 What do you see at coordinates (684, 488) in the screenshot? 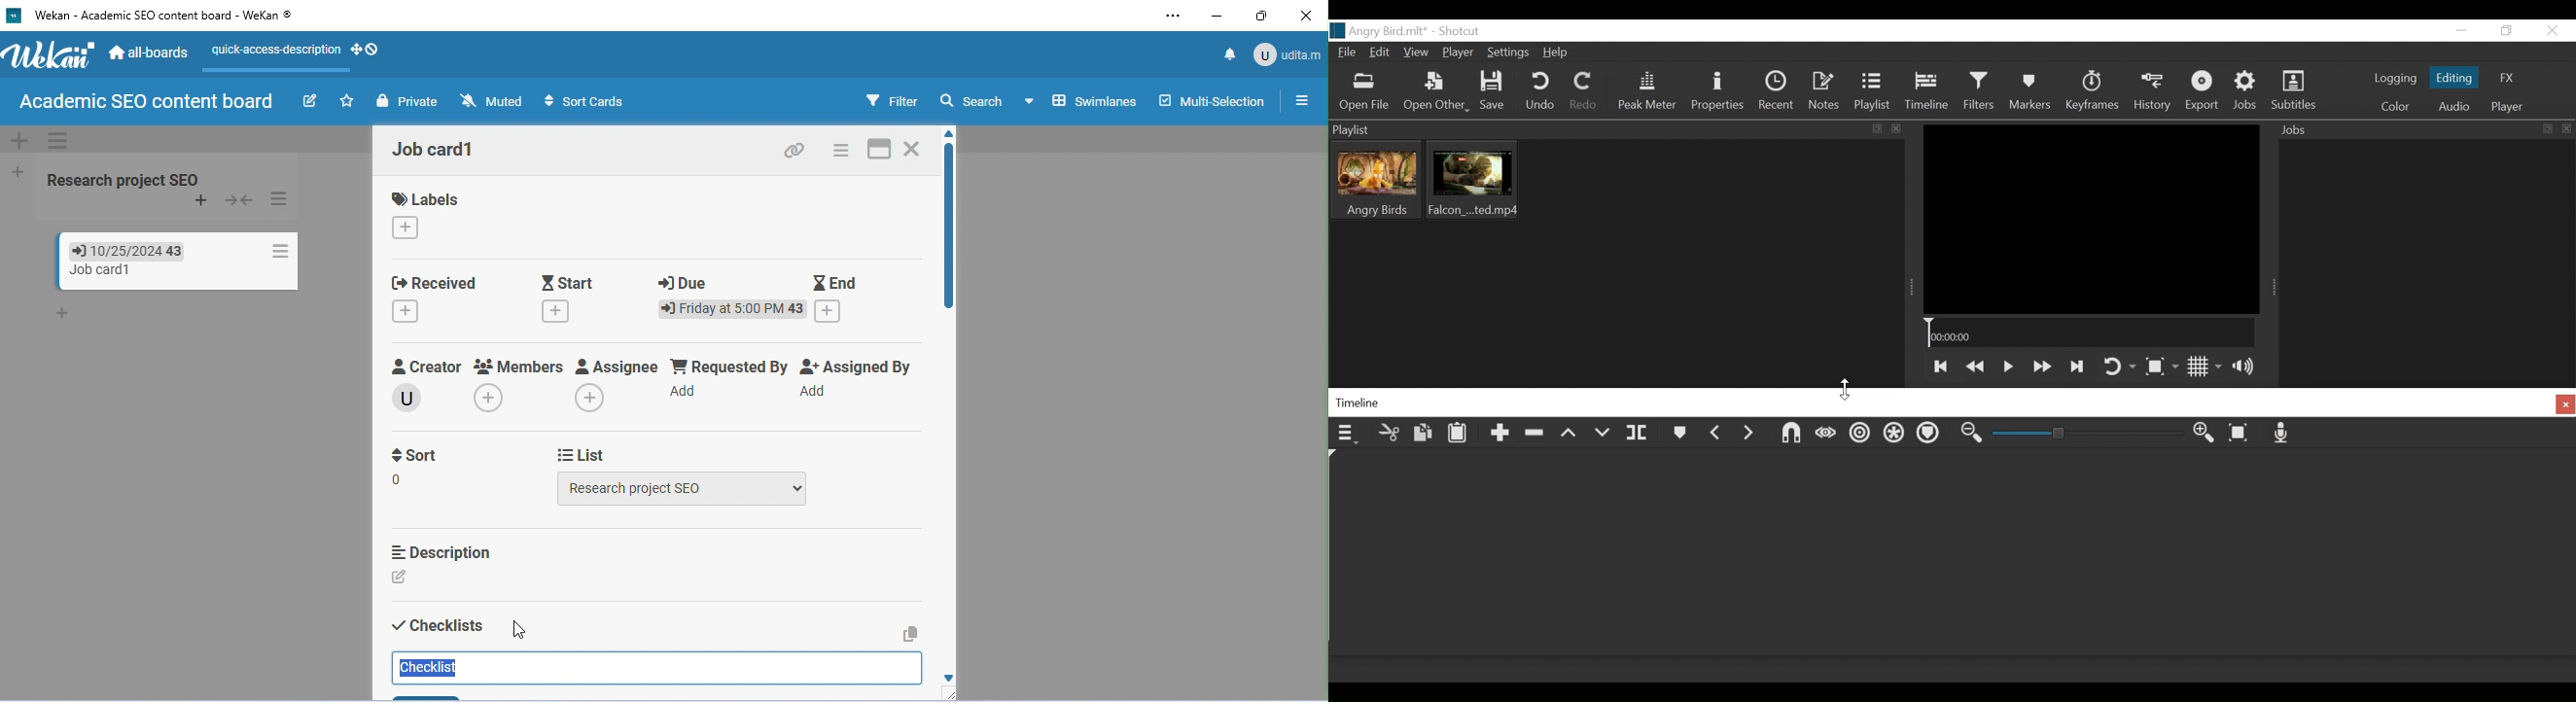
I see `select list` at bounding box center [684, 488].